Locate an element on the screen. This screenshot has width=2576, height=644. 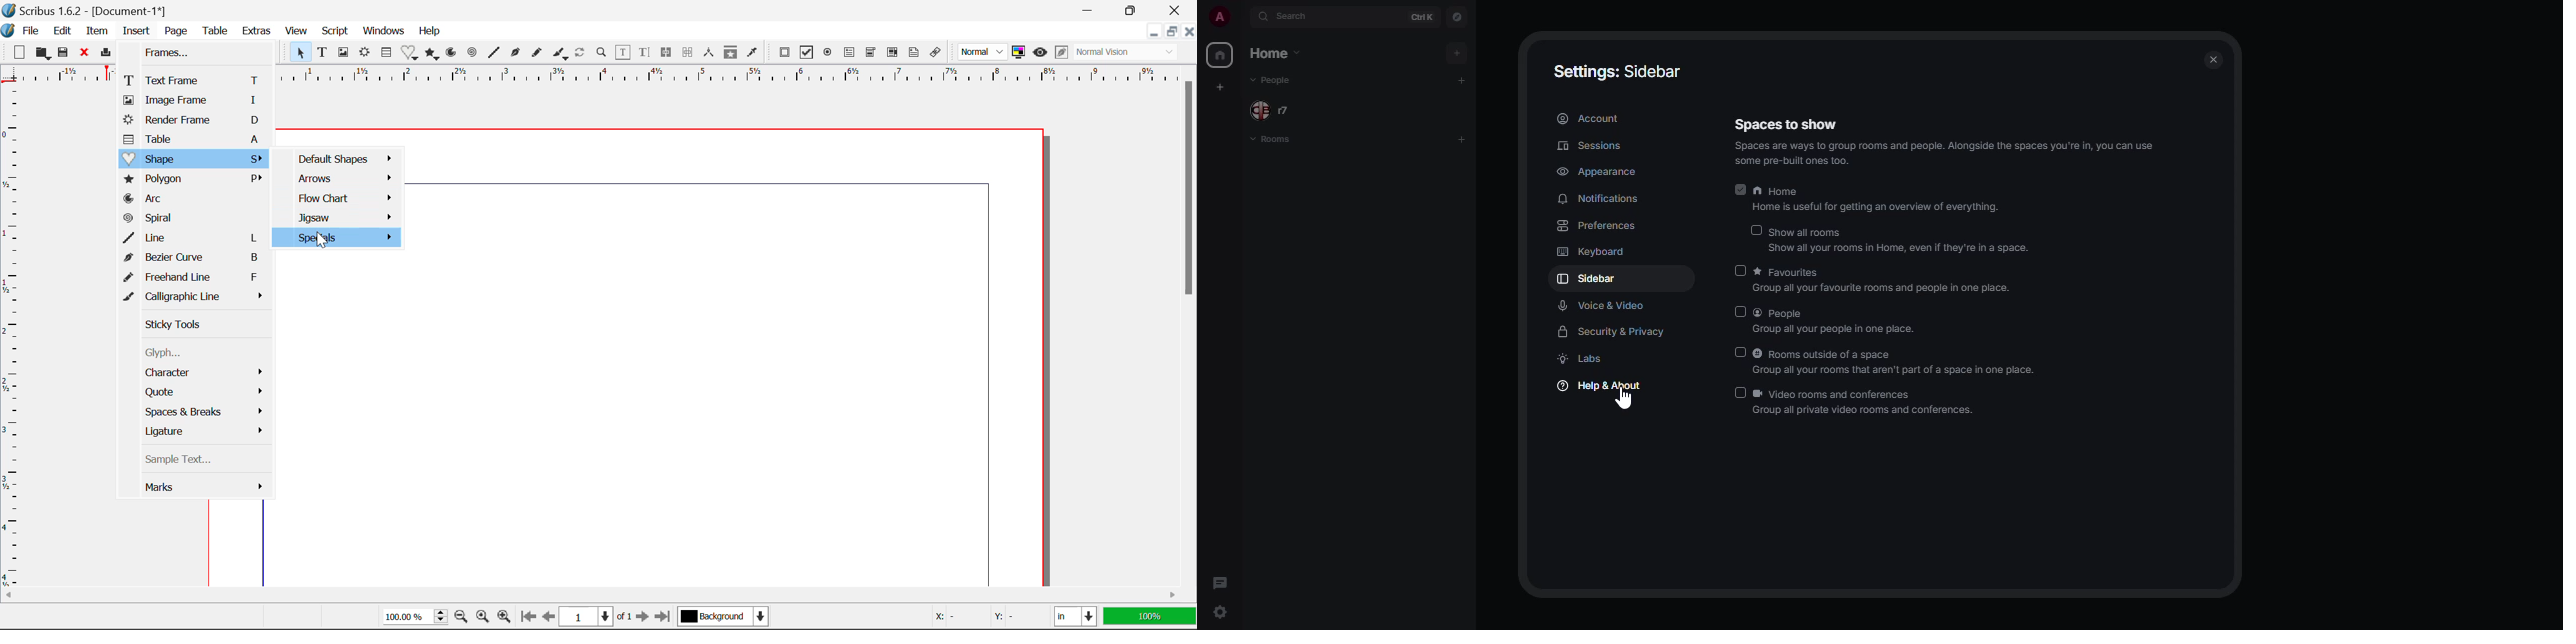
Close is located at coordinates (1179, 10).